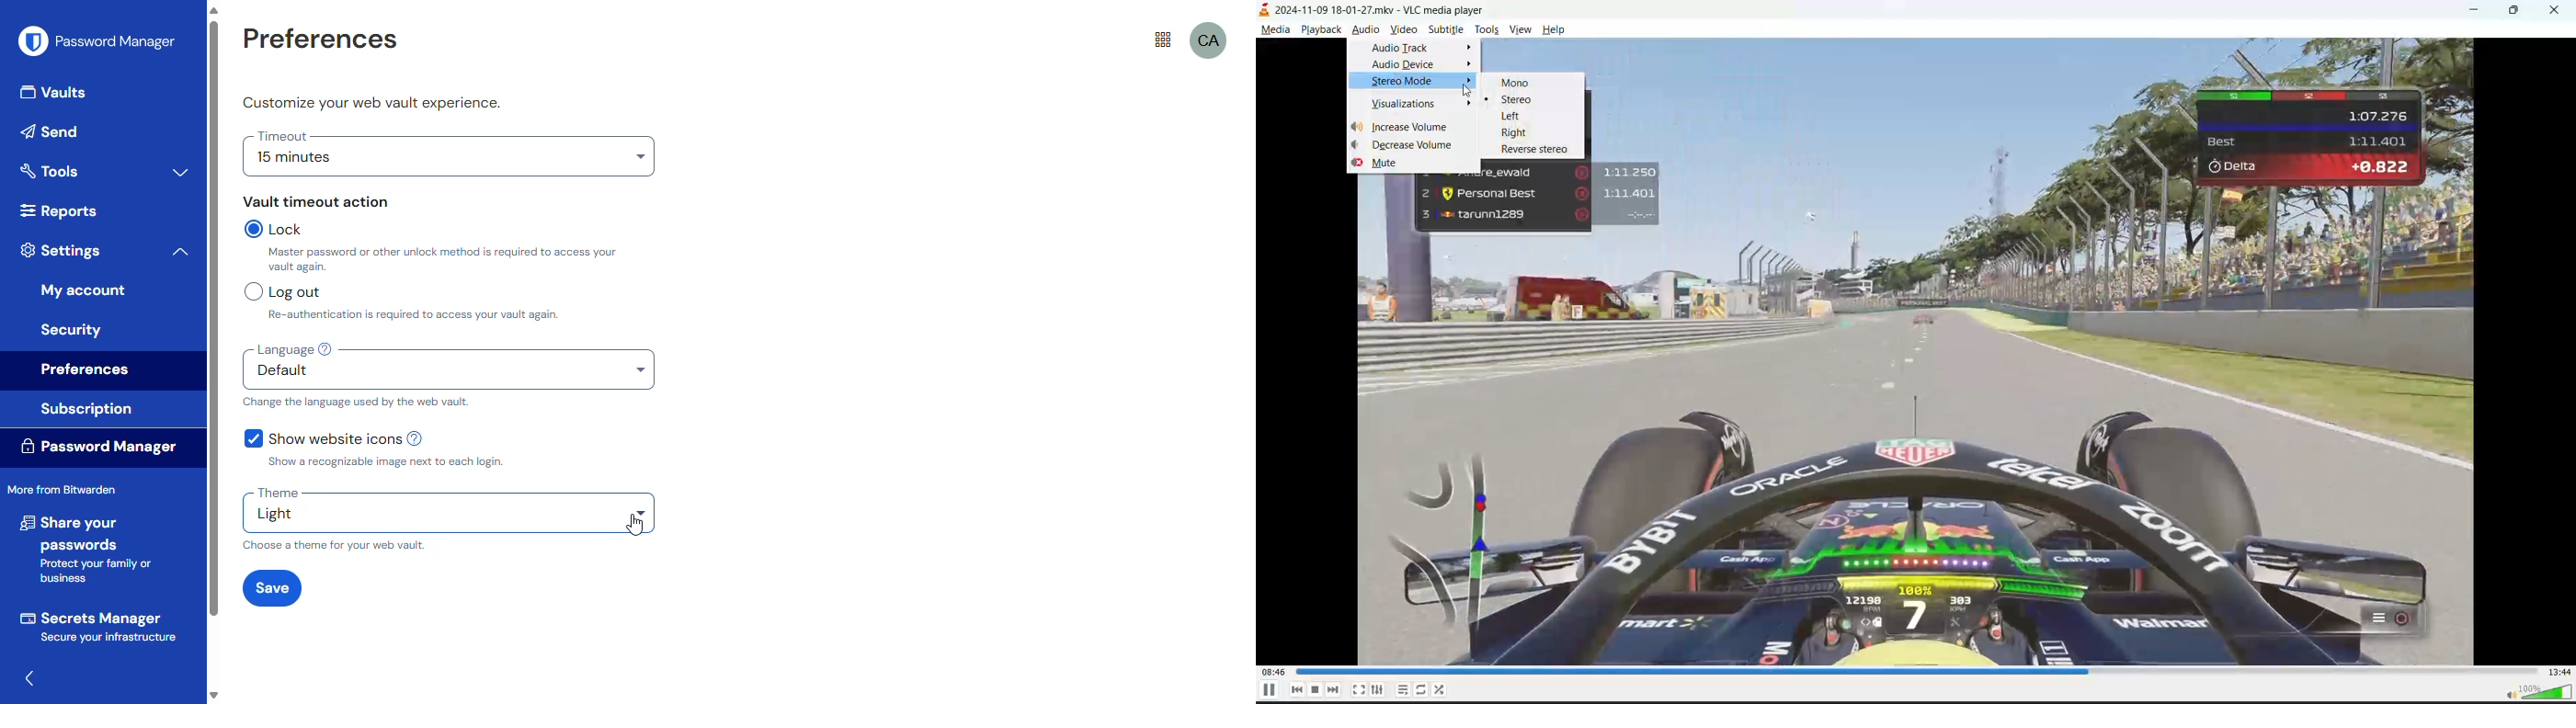 This screenshot has height=728, width=2576. Describe the element at coordinates (98, 445) in the screenshot. I see `password manager` at that location.